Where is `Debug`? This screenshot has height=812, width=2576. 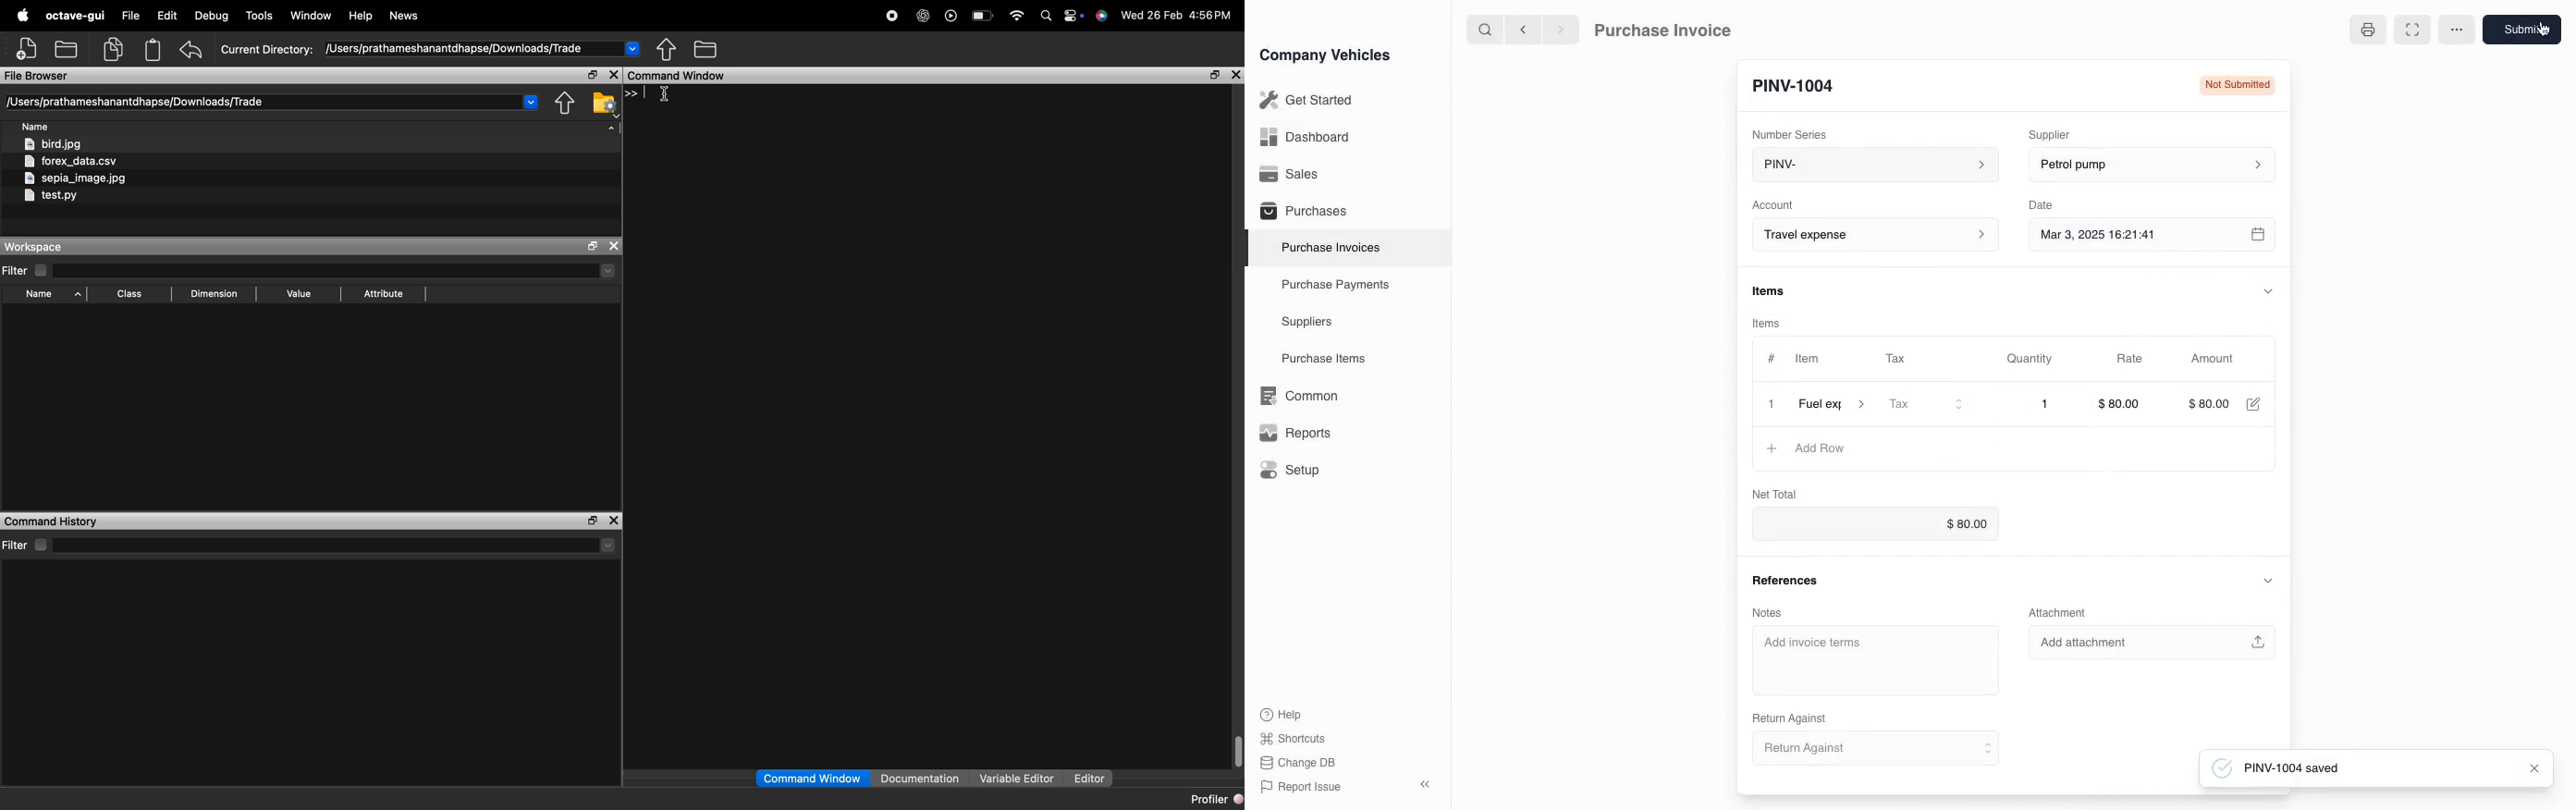 Debug is located at coordinates (212, 16).